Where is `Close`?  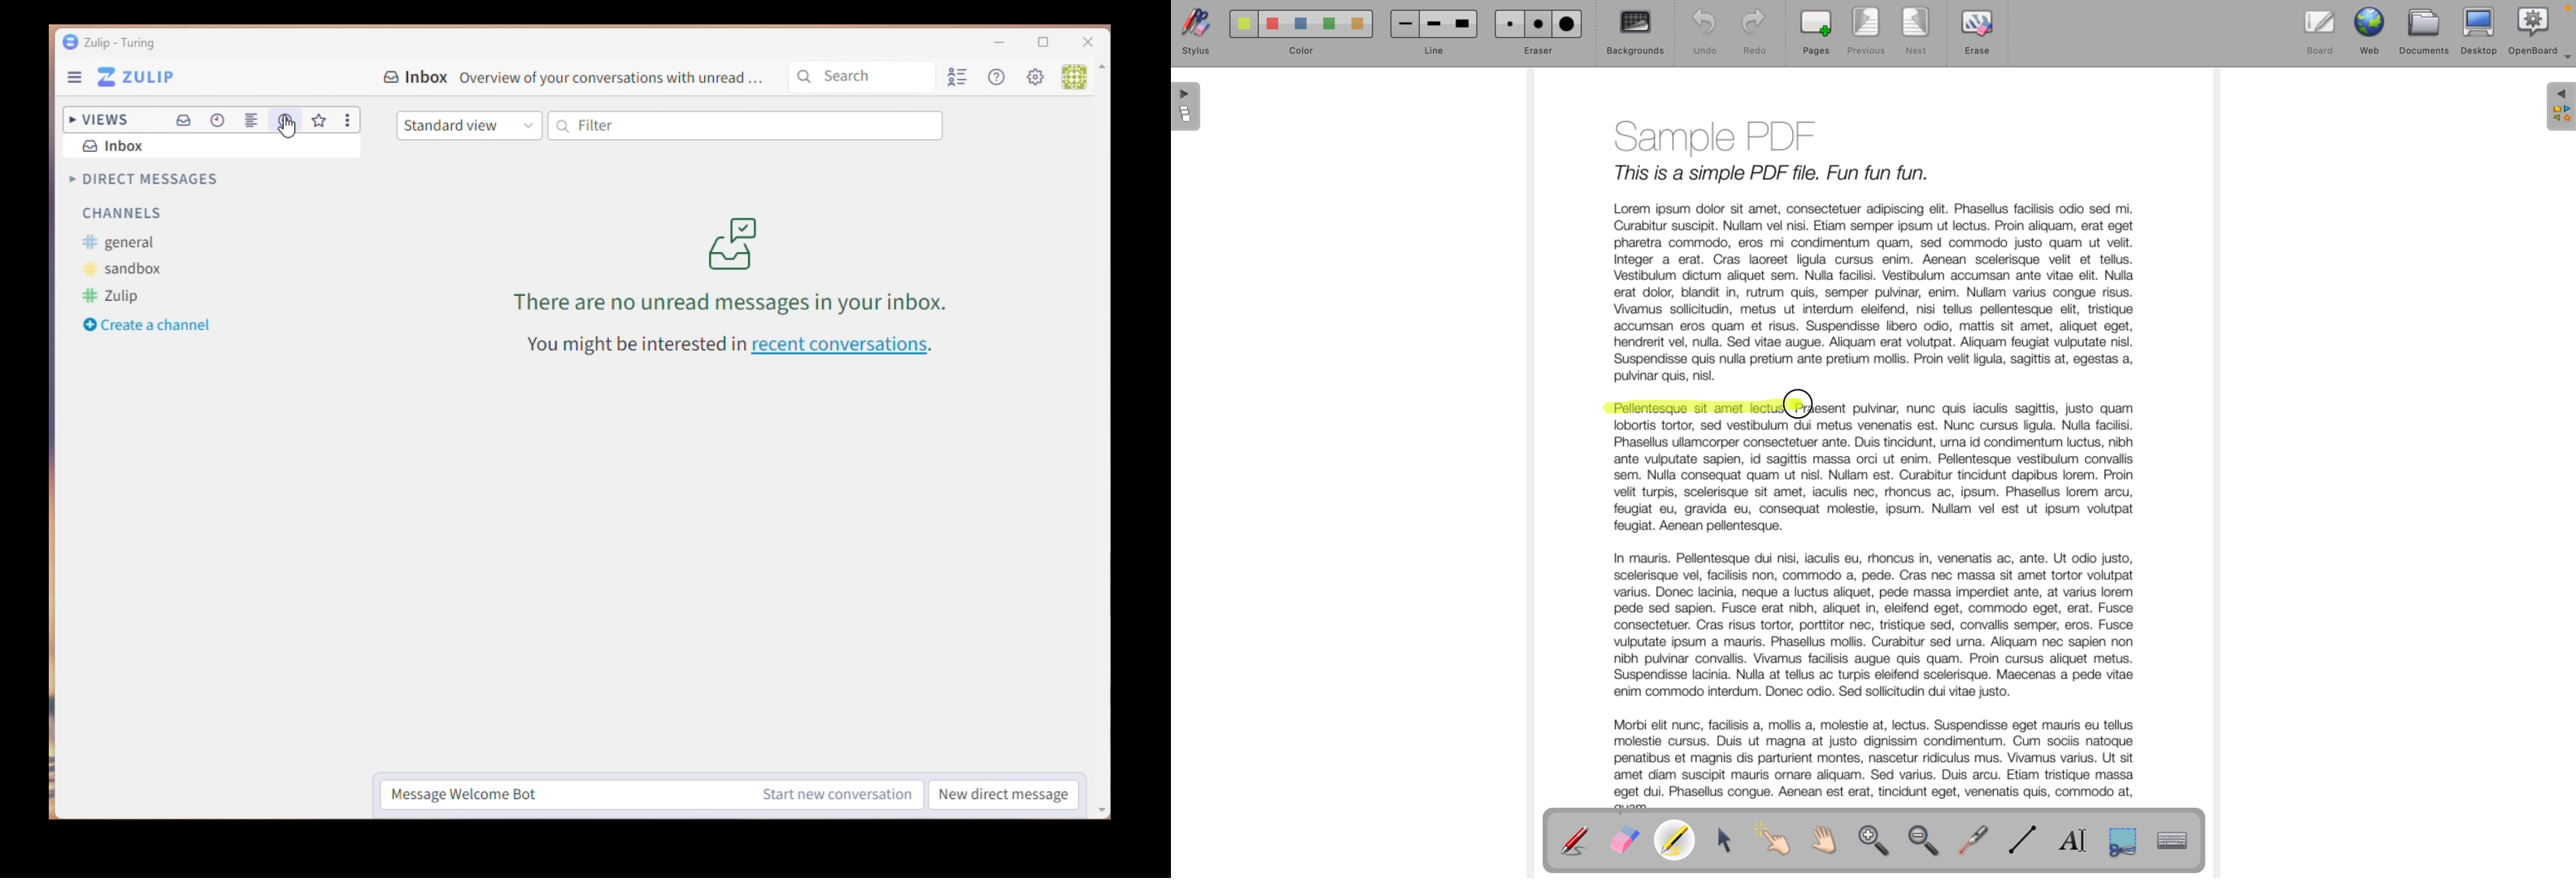 Close is located at coordinates (1088, 43).